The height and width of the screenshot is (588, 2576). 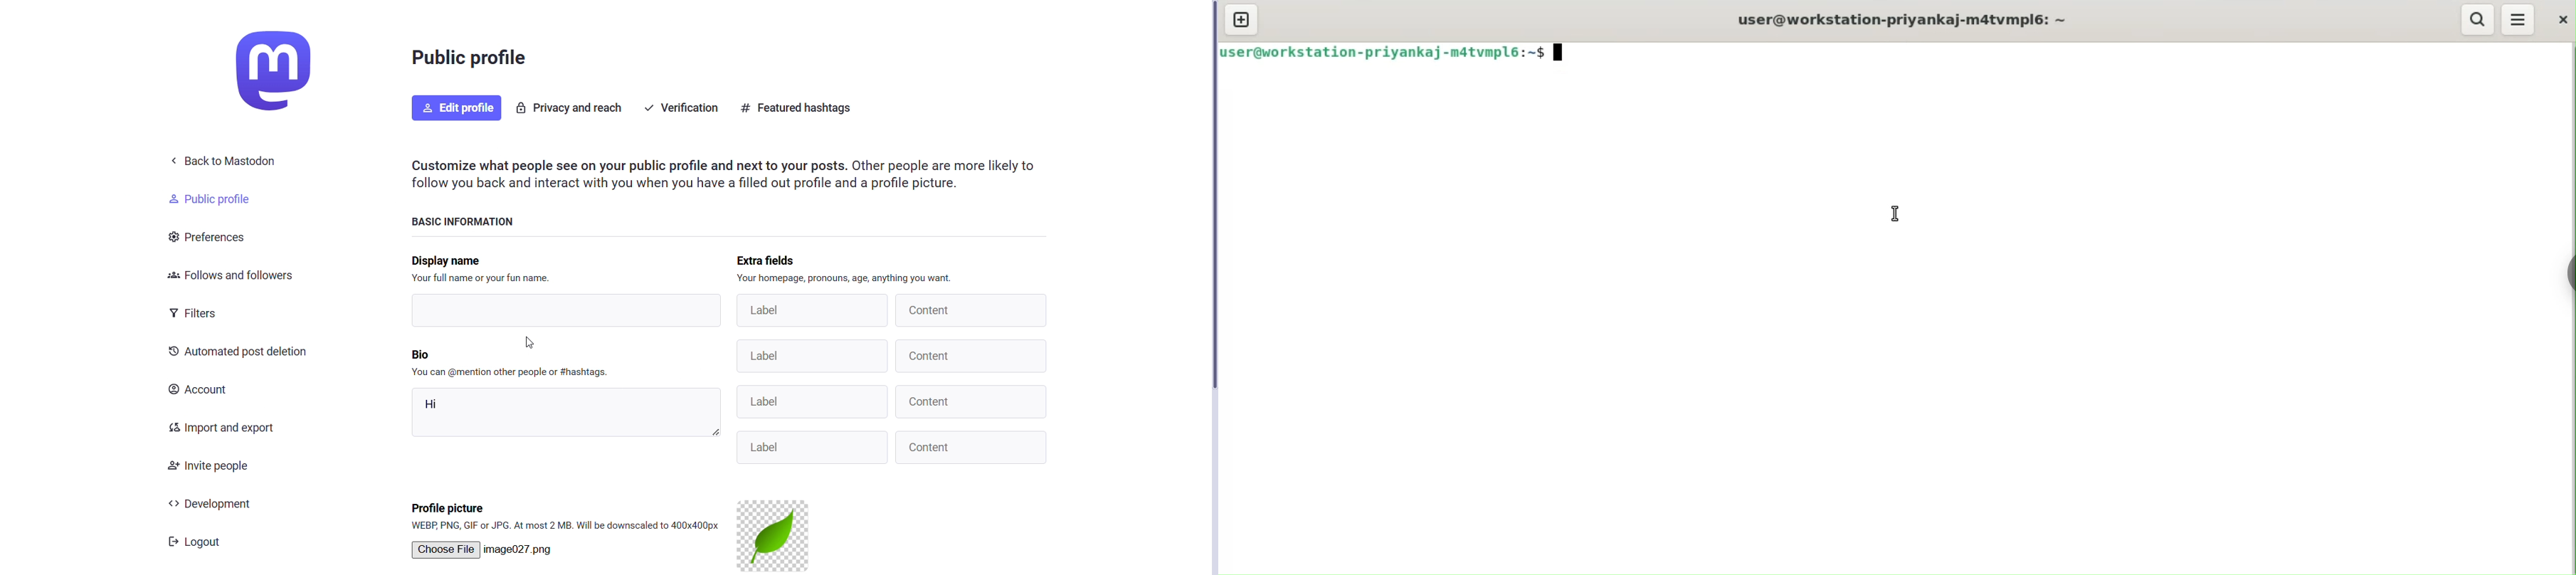 I want to click on instruction, so click(x=720, y=173).